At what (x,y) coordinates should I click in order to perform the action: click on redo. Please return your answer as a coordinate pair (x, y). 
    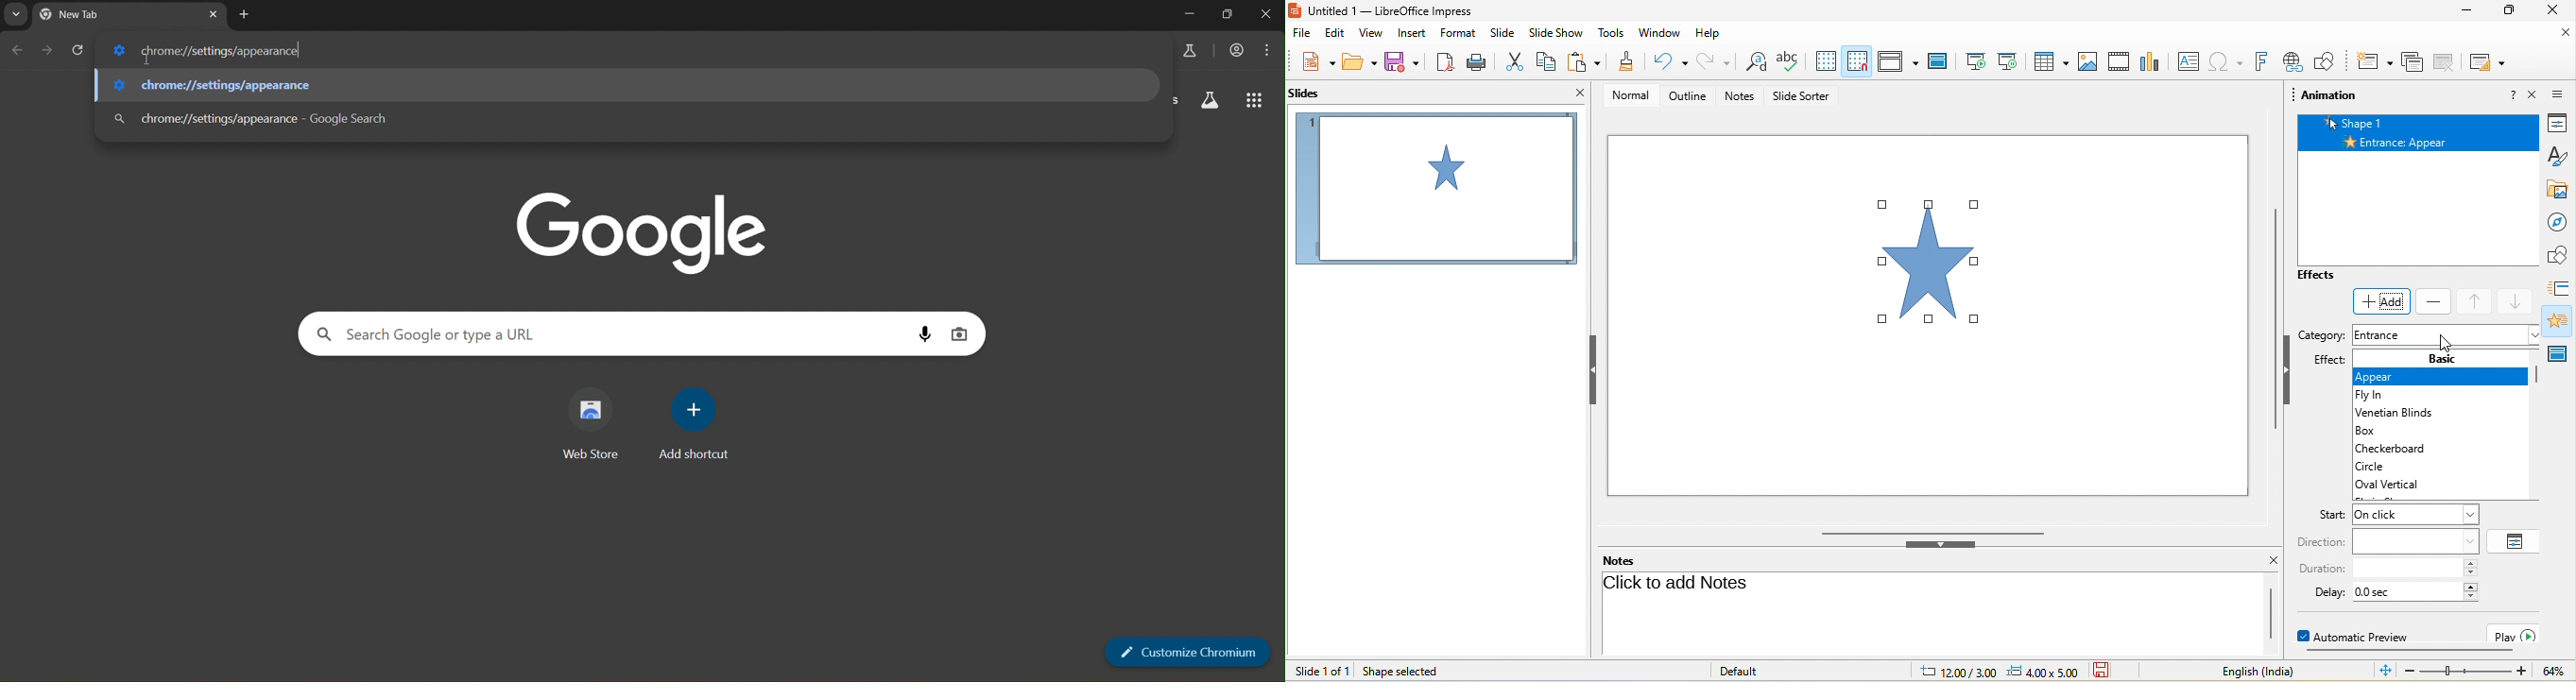
    Looking at the image, I should click on (1711, 61).